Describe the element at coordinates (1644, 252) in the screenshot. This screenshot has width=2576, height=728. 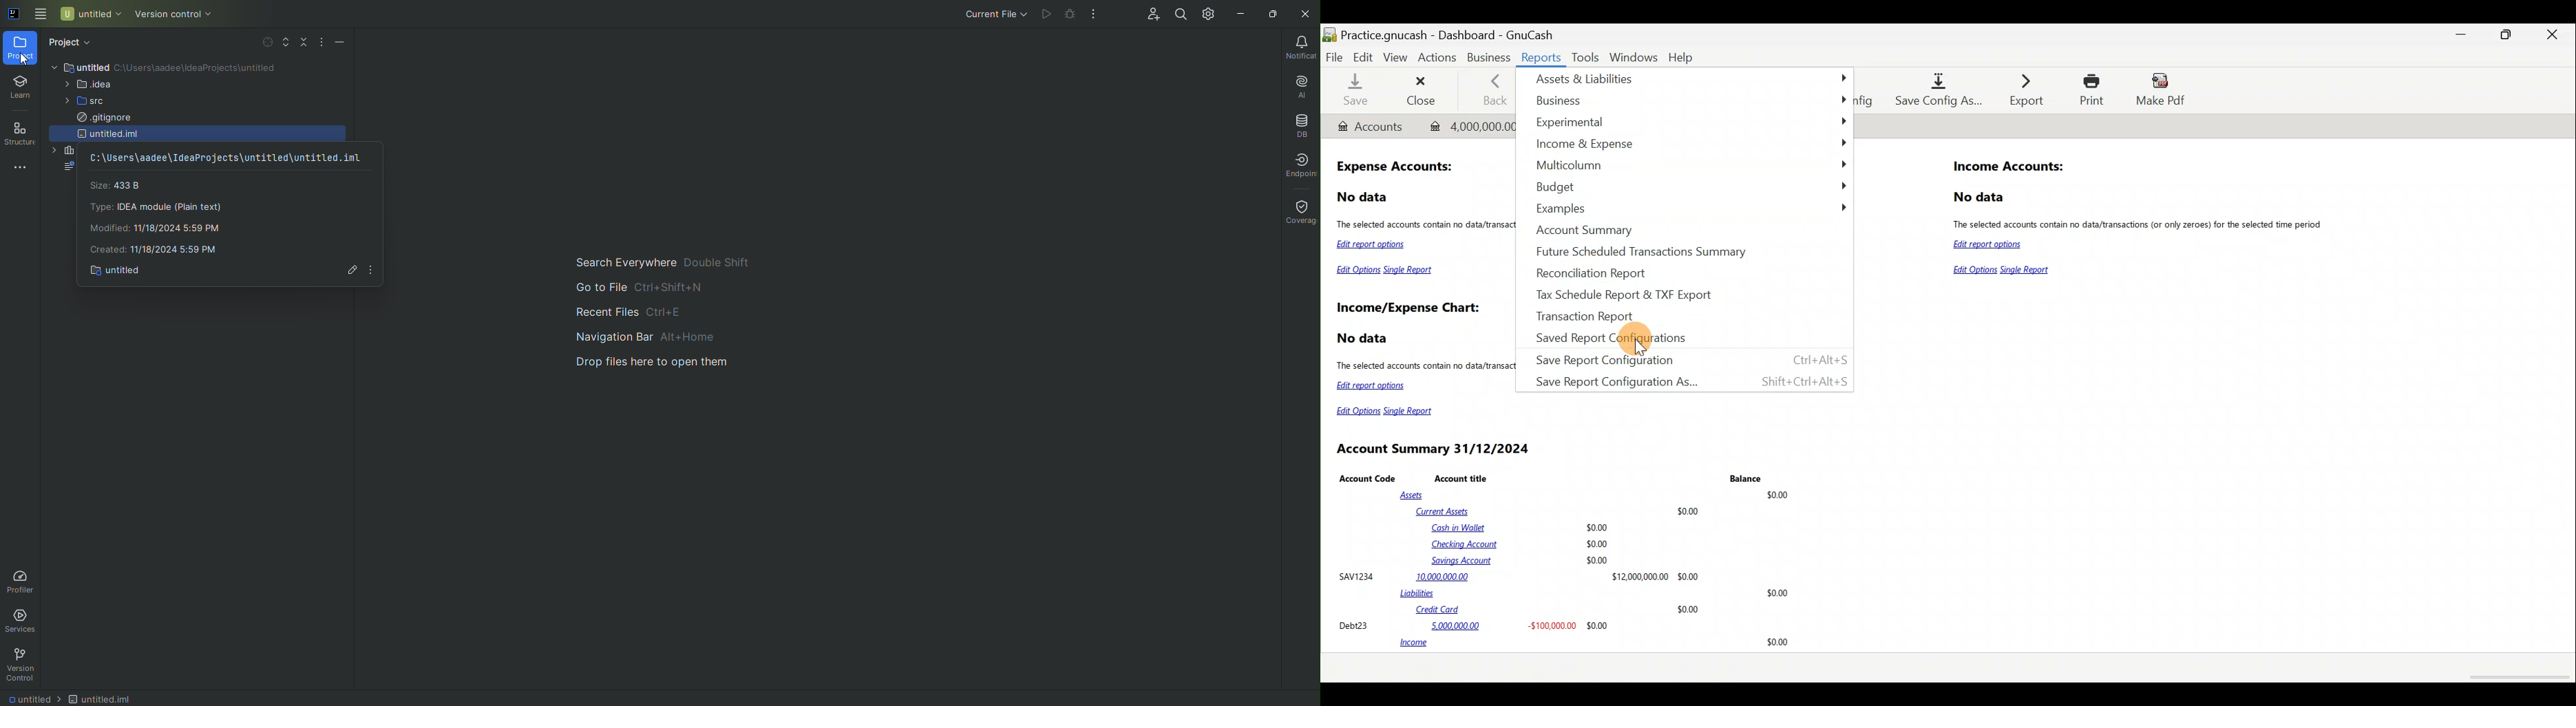
I see `Future Scheduled Transactions Summary` at that location.